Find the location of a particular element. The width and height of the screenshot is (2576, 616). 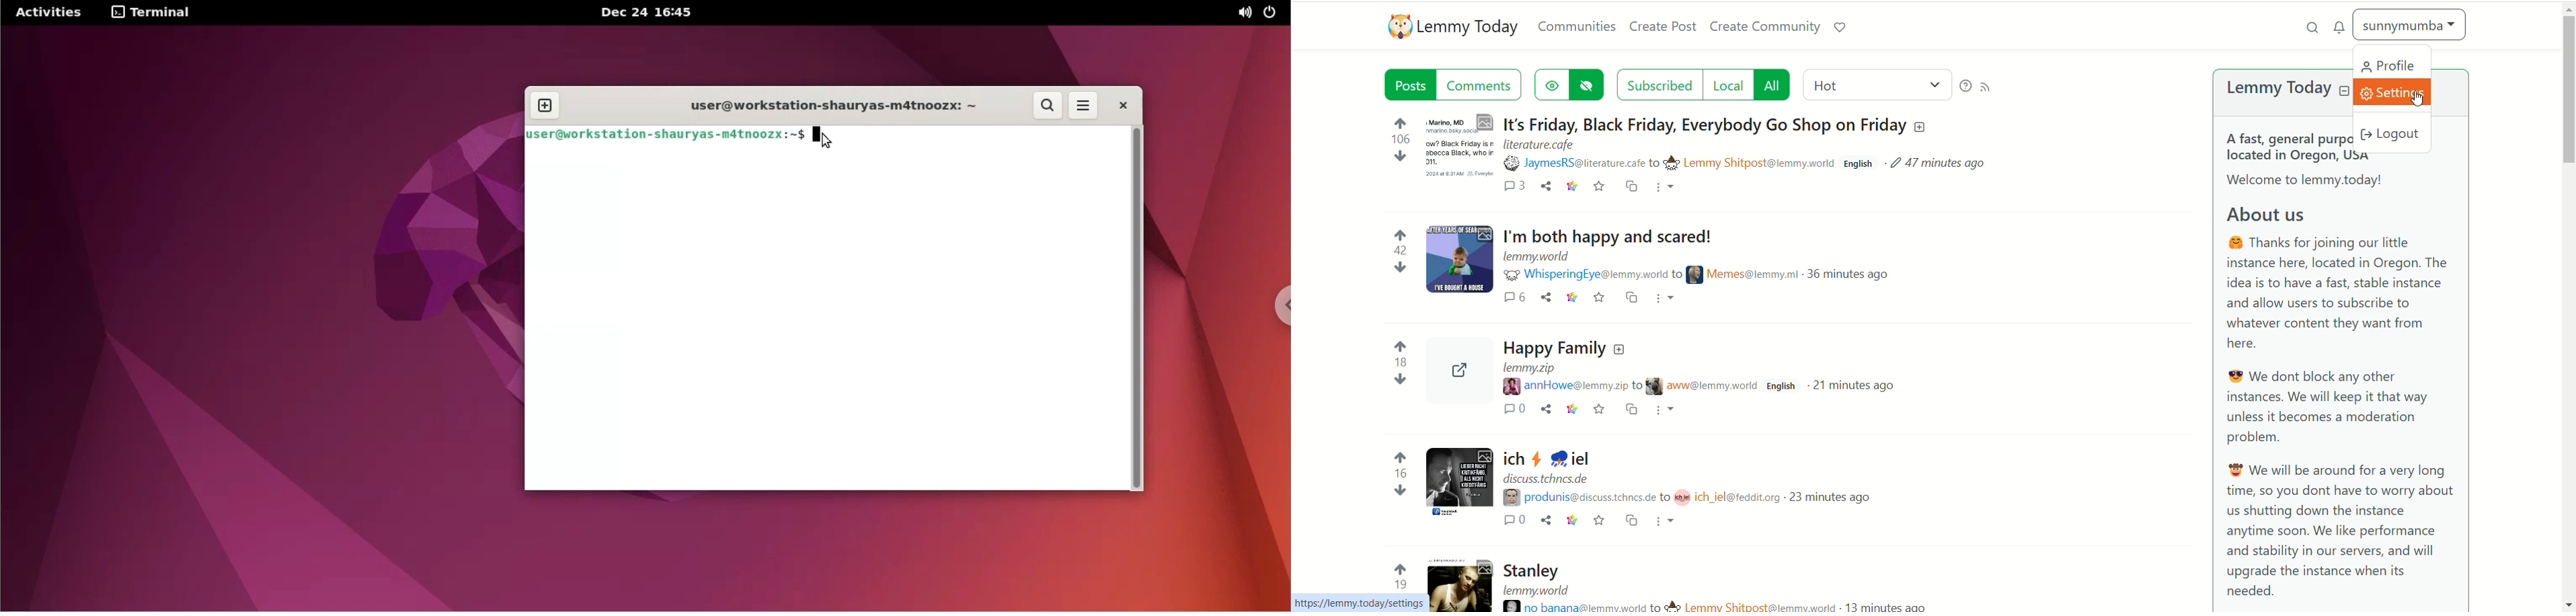

vertical scroll bar is located at coordinates (2568, 306).